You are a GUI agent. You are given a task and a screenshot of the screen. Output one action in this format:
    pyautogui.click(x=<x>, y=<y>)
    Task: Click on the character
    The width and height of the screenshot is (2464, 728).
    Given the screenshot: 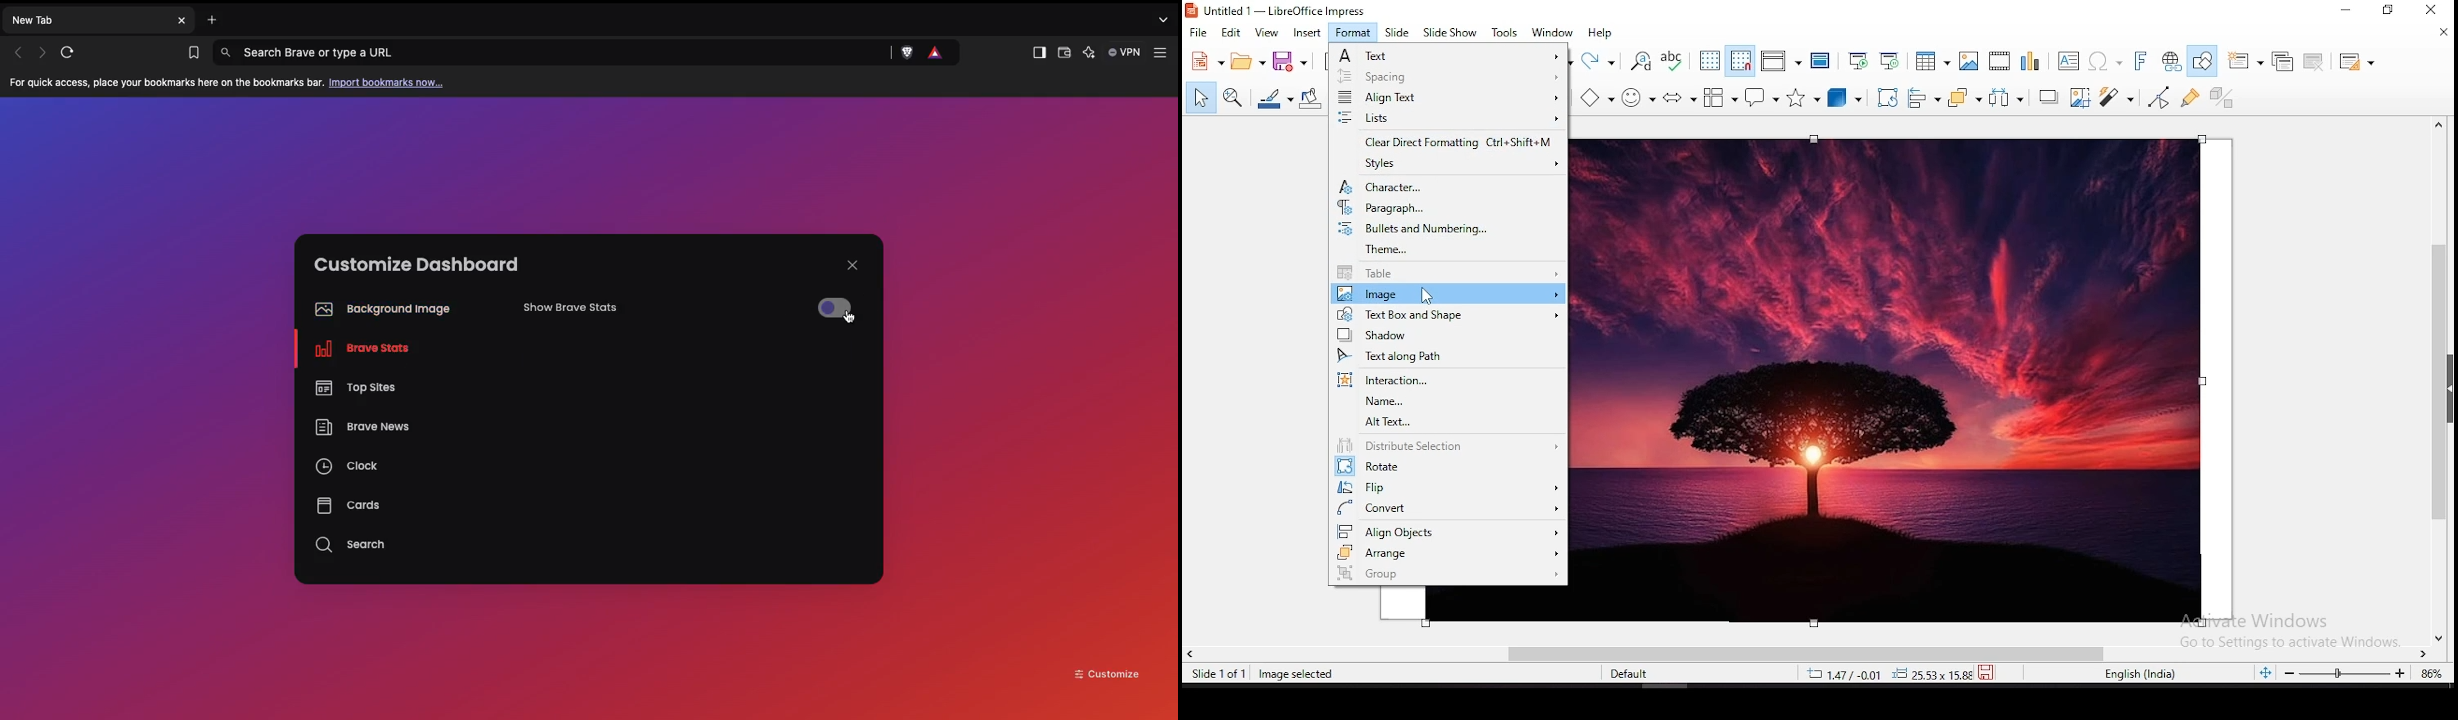 What is the action you would take?
    pyautogui.click(x=1446, y=186)
    